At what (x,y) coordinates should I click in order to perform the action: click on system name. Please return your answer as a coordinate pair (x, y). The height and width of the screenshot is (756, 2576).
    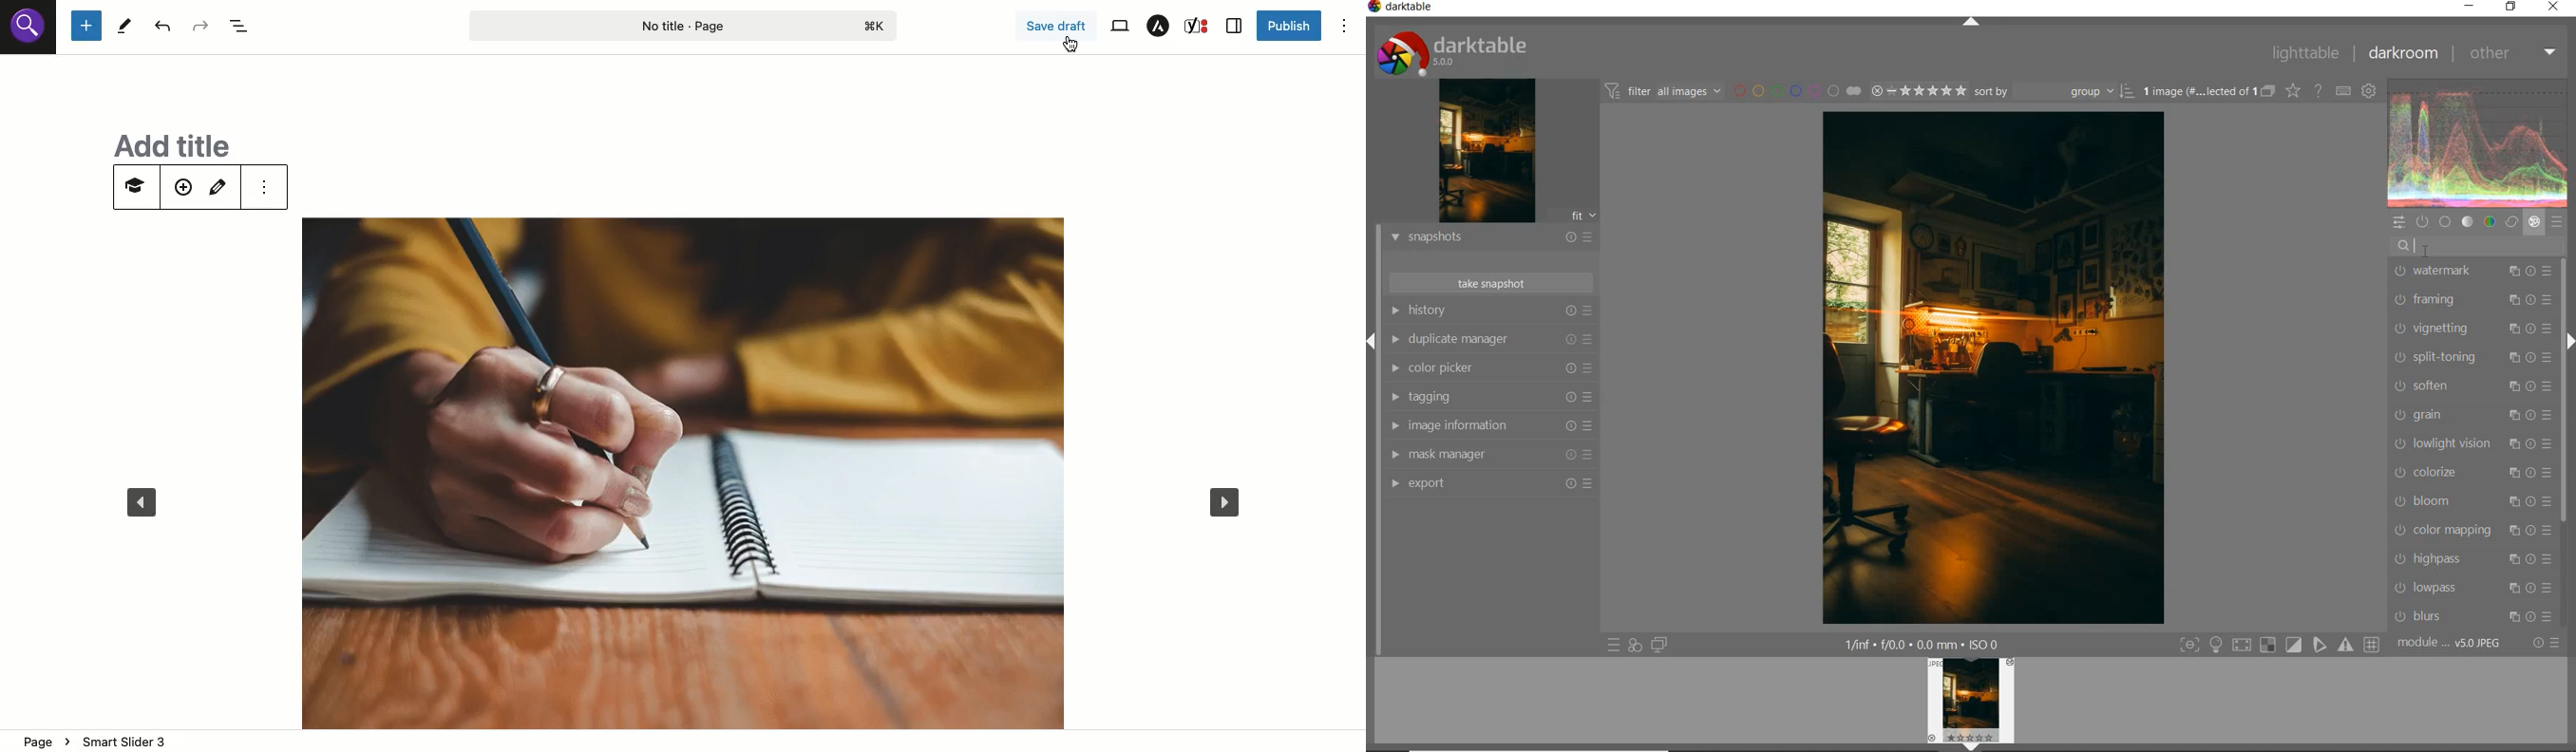
    Looking at the image, I should click on (1405, 9).